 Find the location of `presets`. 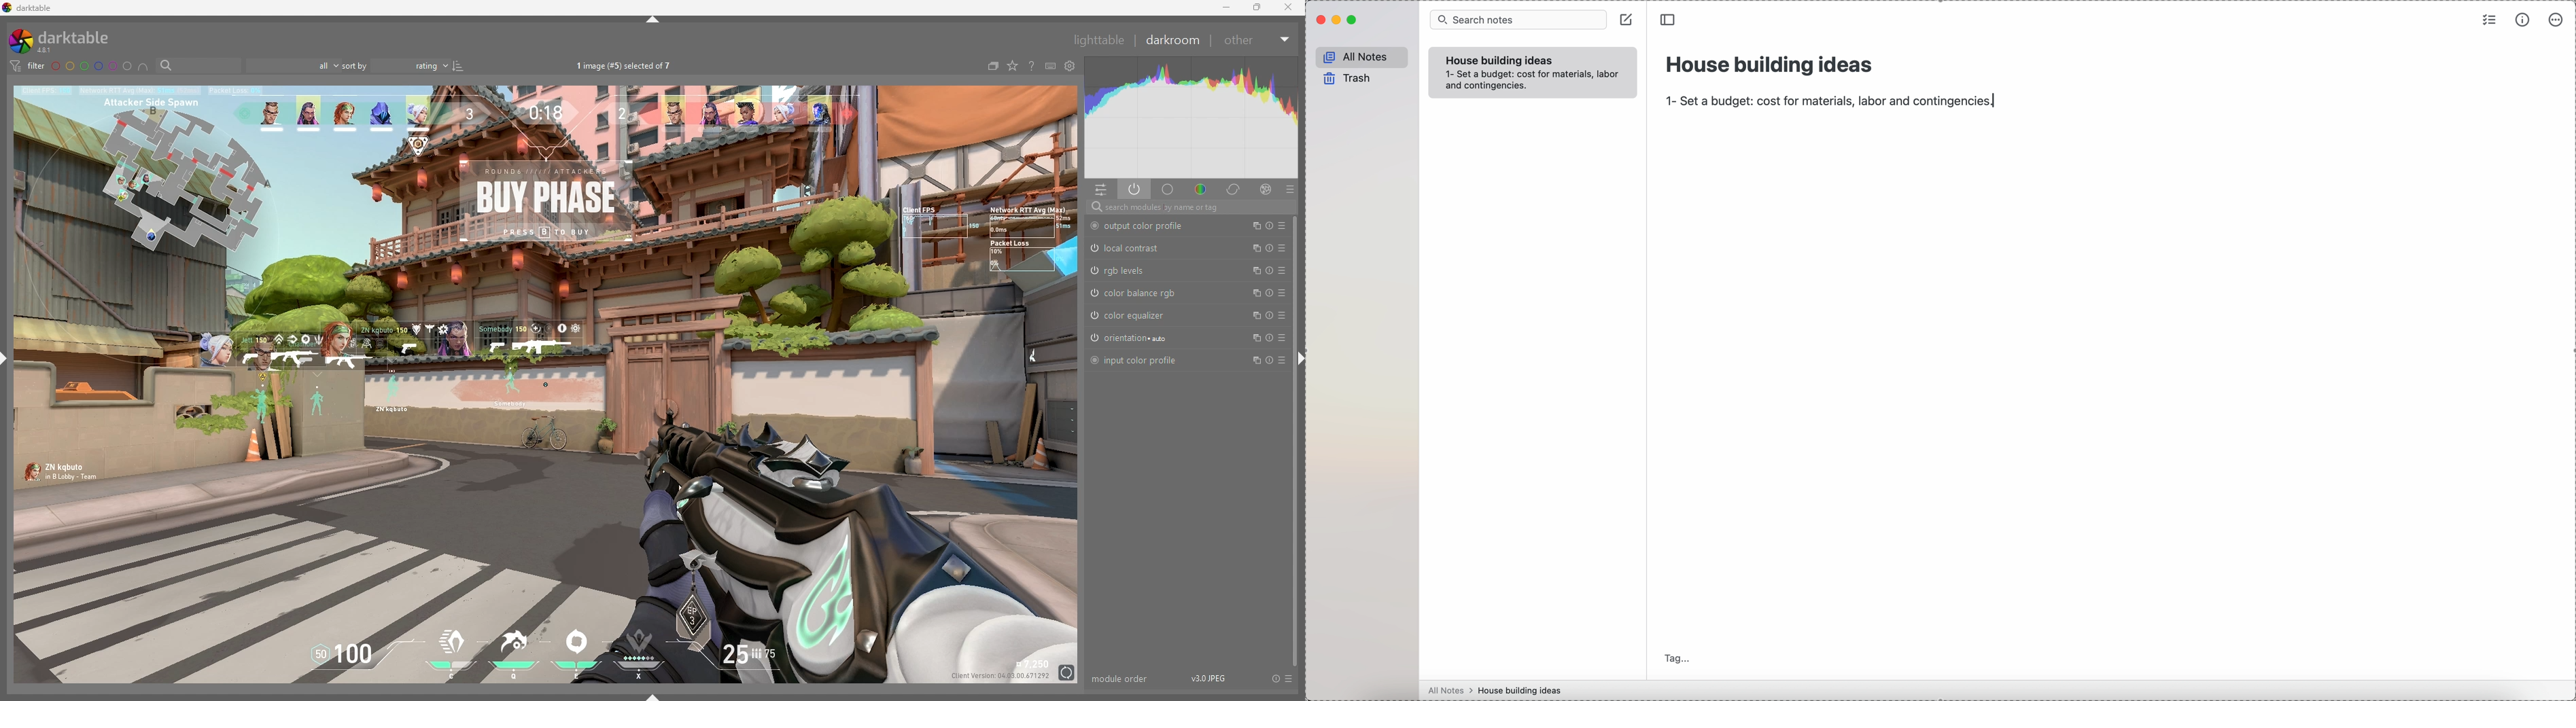

presets is located at coordinates (1282, 360).